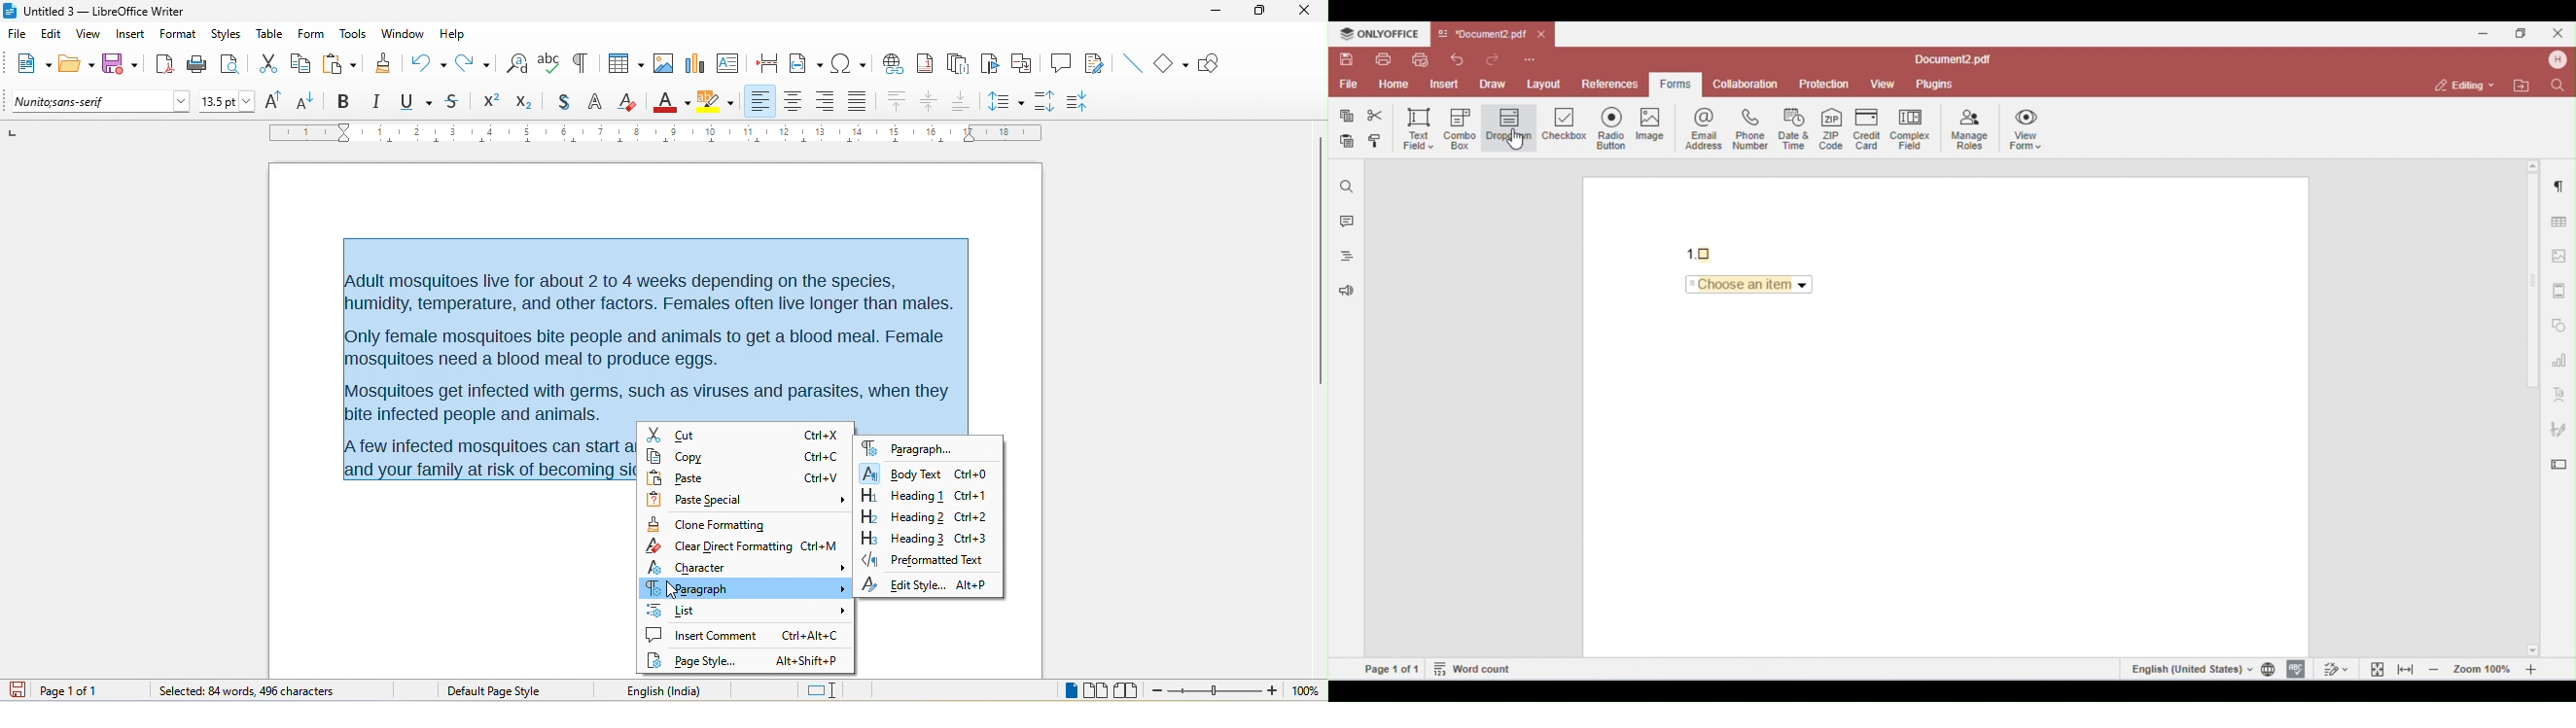  I want to click on standard selection, so click(824, 691).